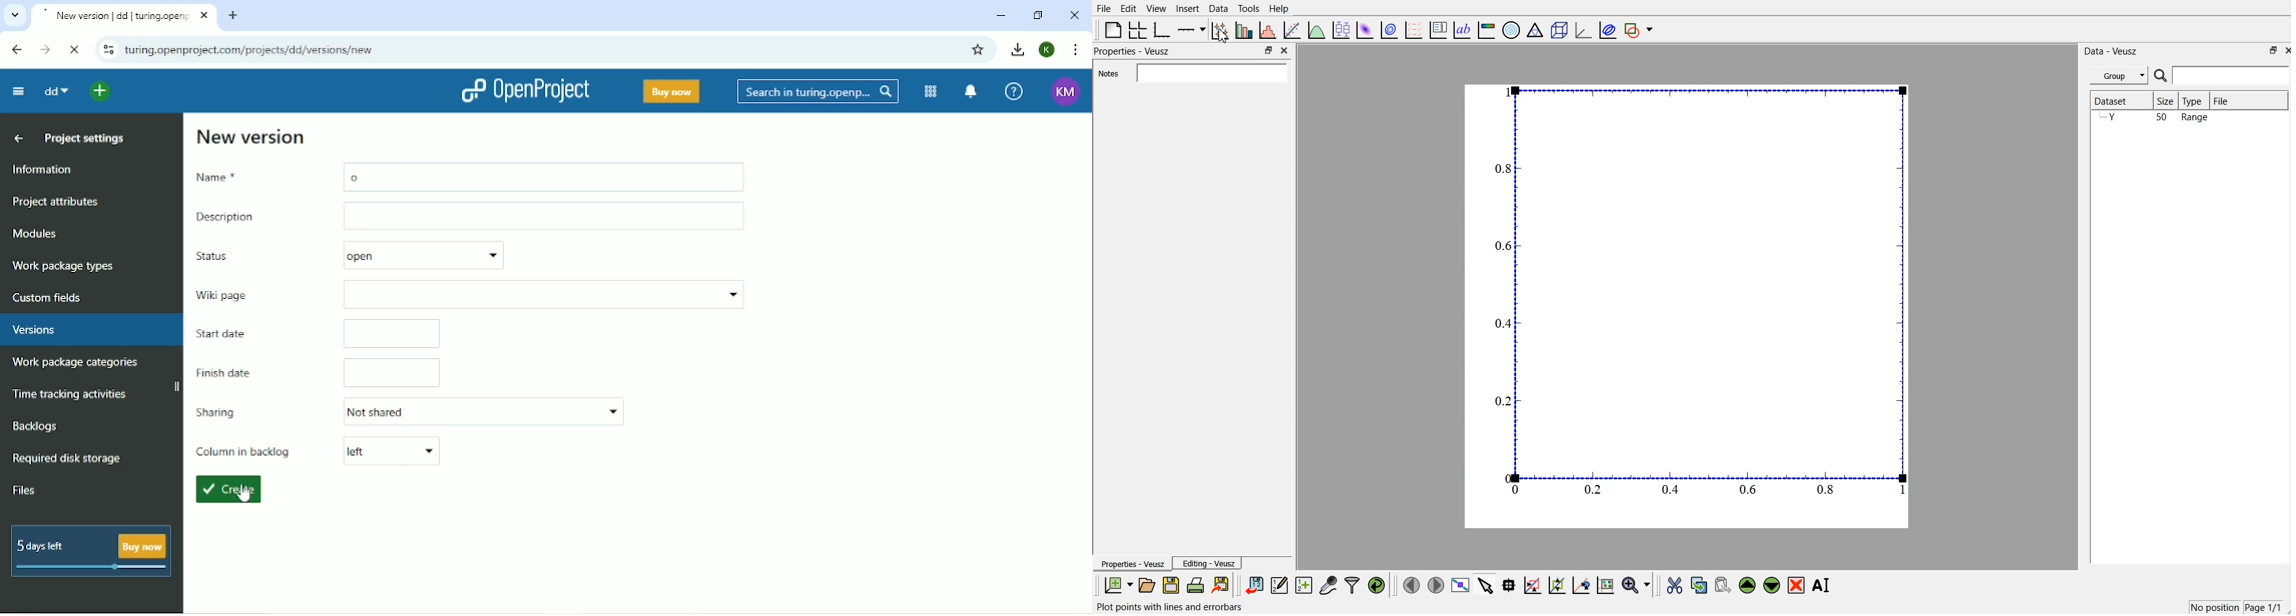 The height and width of the screenshot is (616, 2296). I want to click on click to zoom out graph axes, so click(1558, 586).